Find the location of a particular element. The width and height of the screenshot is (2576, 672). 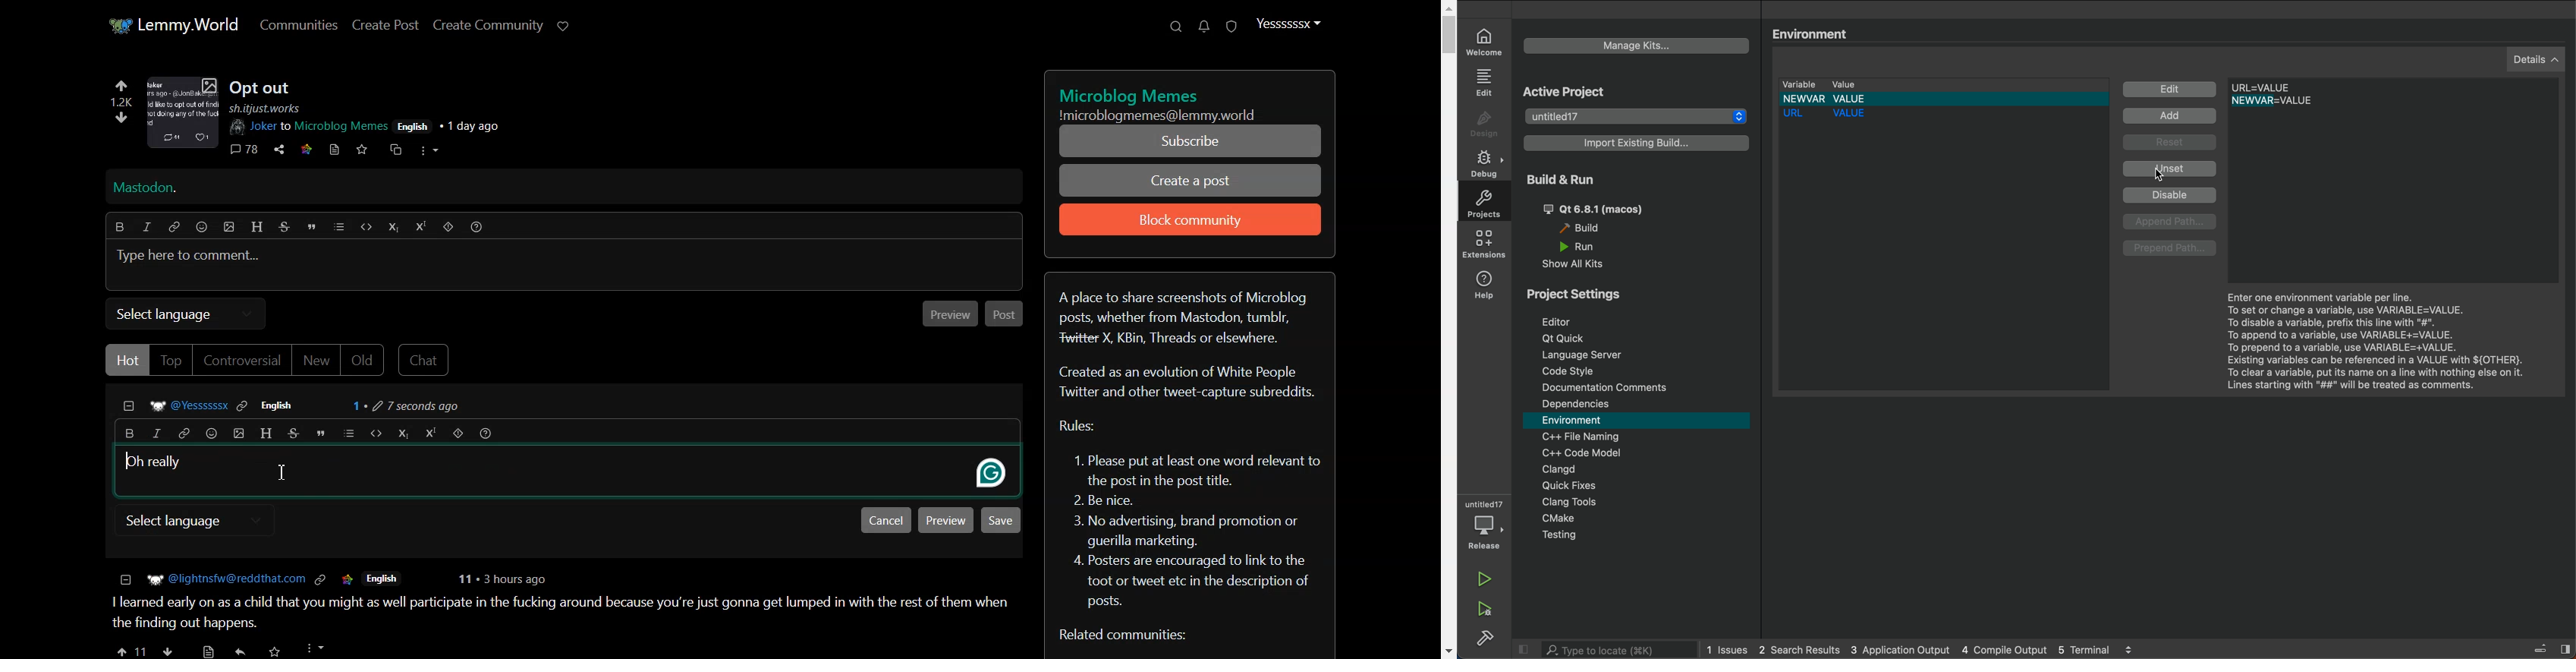

Subscript is located at coordinates (393, 227).